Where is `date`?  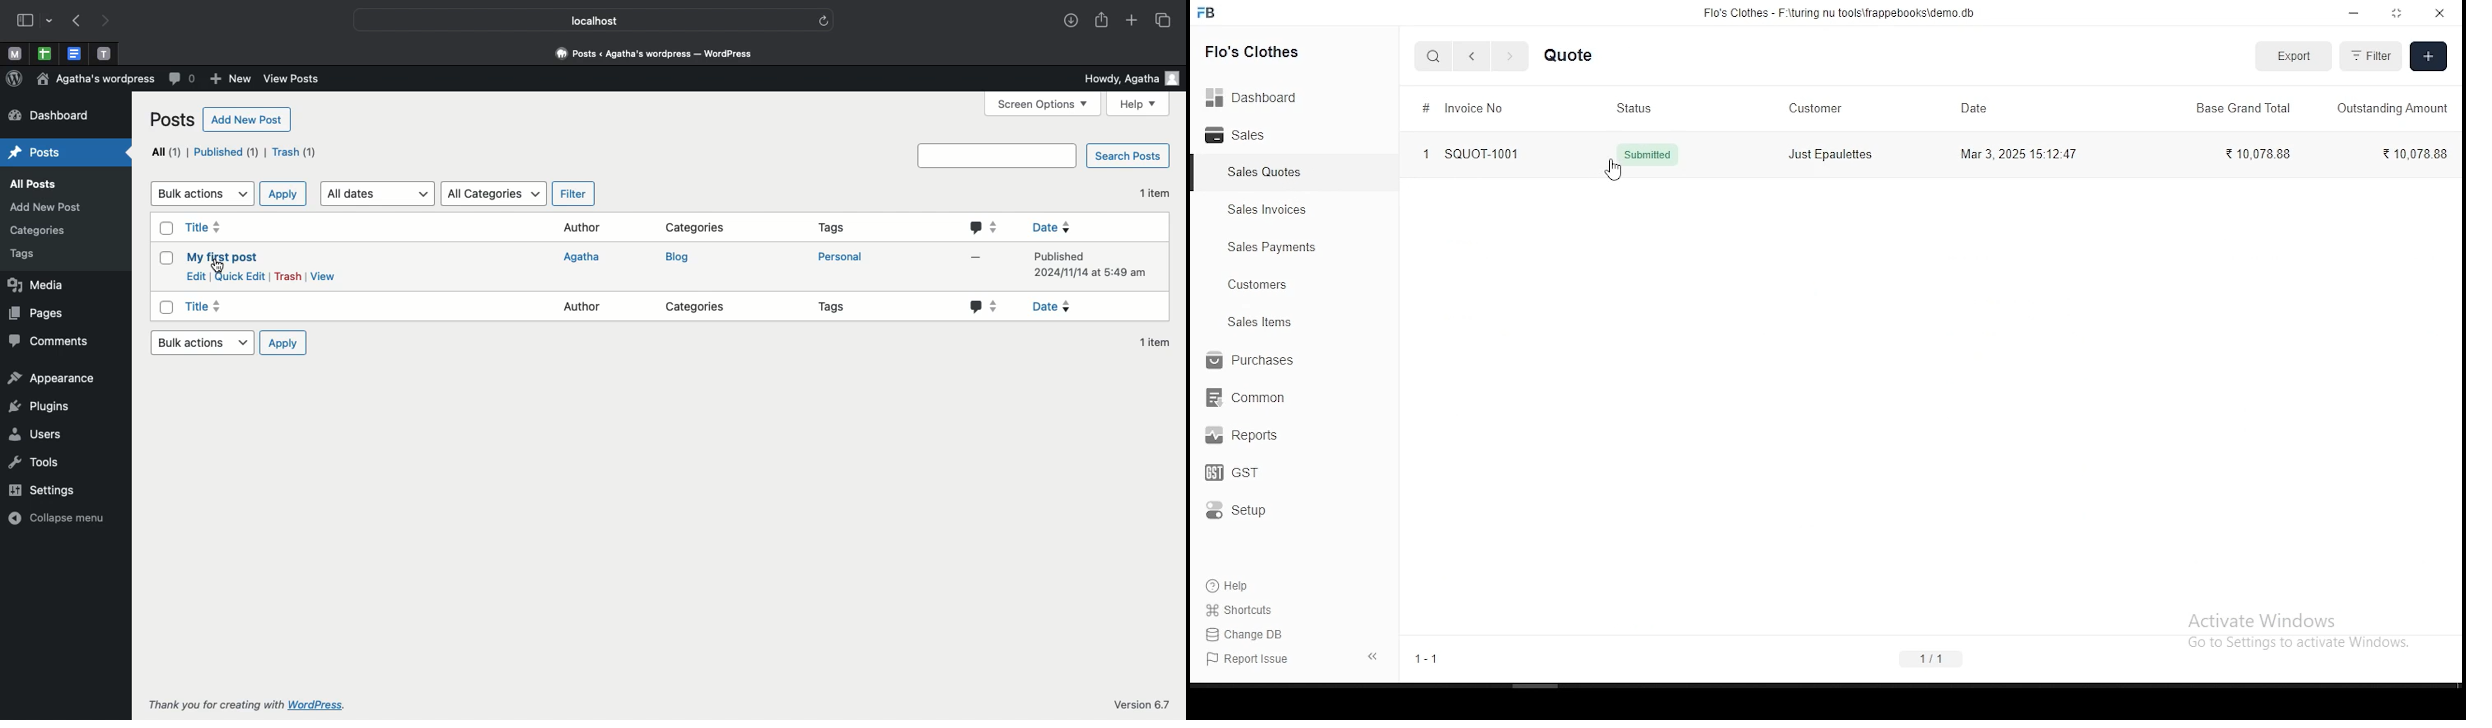 date is located at coordinates (1073, 305).